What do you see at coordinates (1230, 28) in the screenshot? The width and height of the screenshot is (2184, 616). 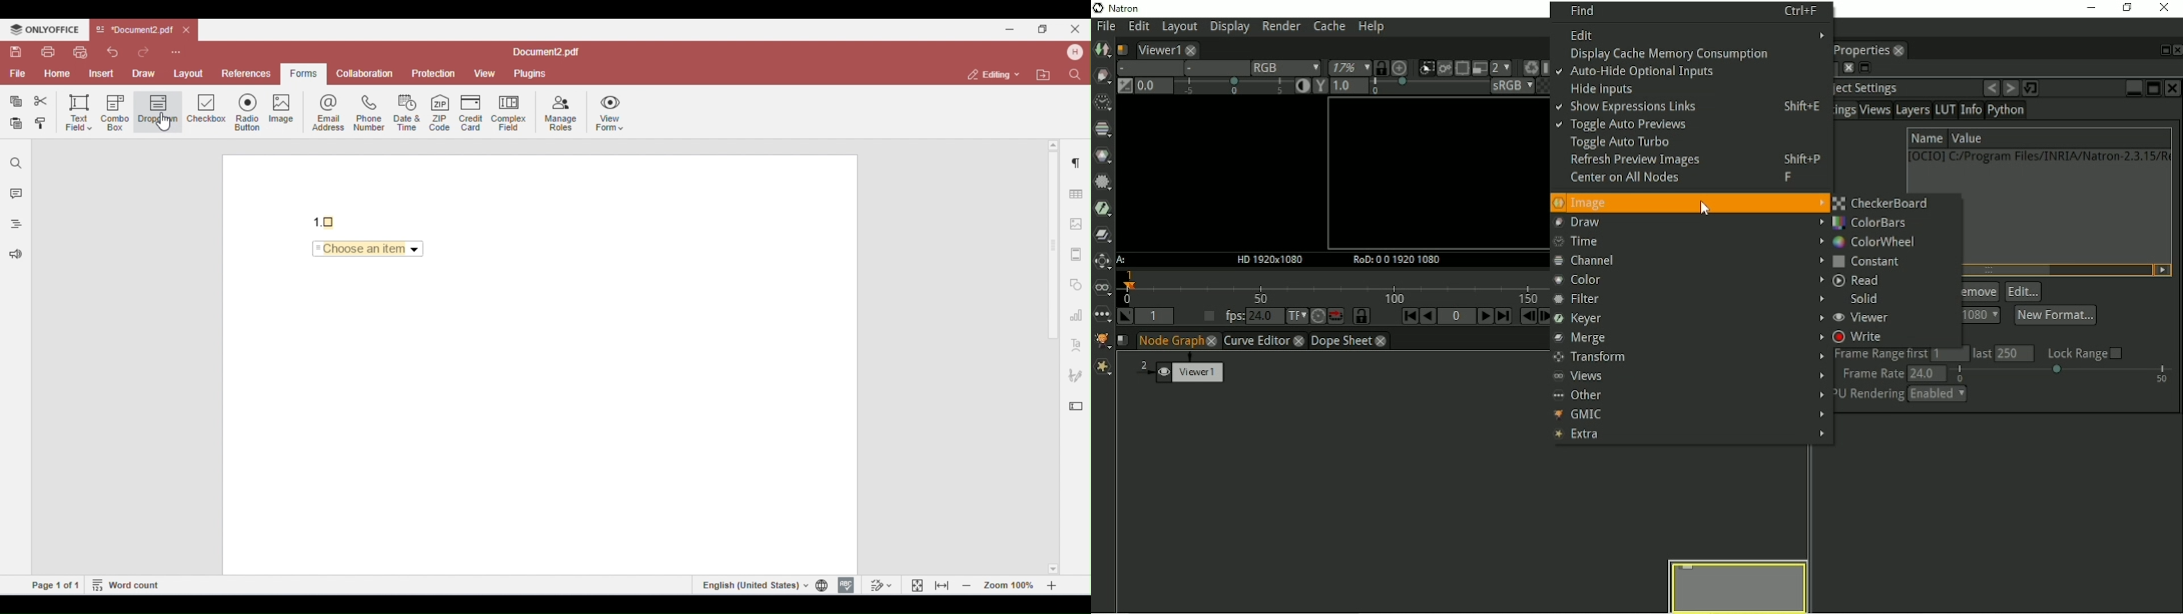 I see `Display` at bounding box center [1230, 28].